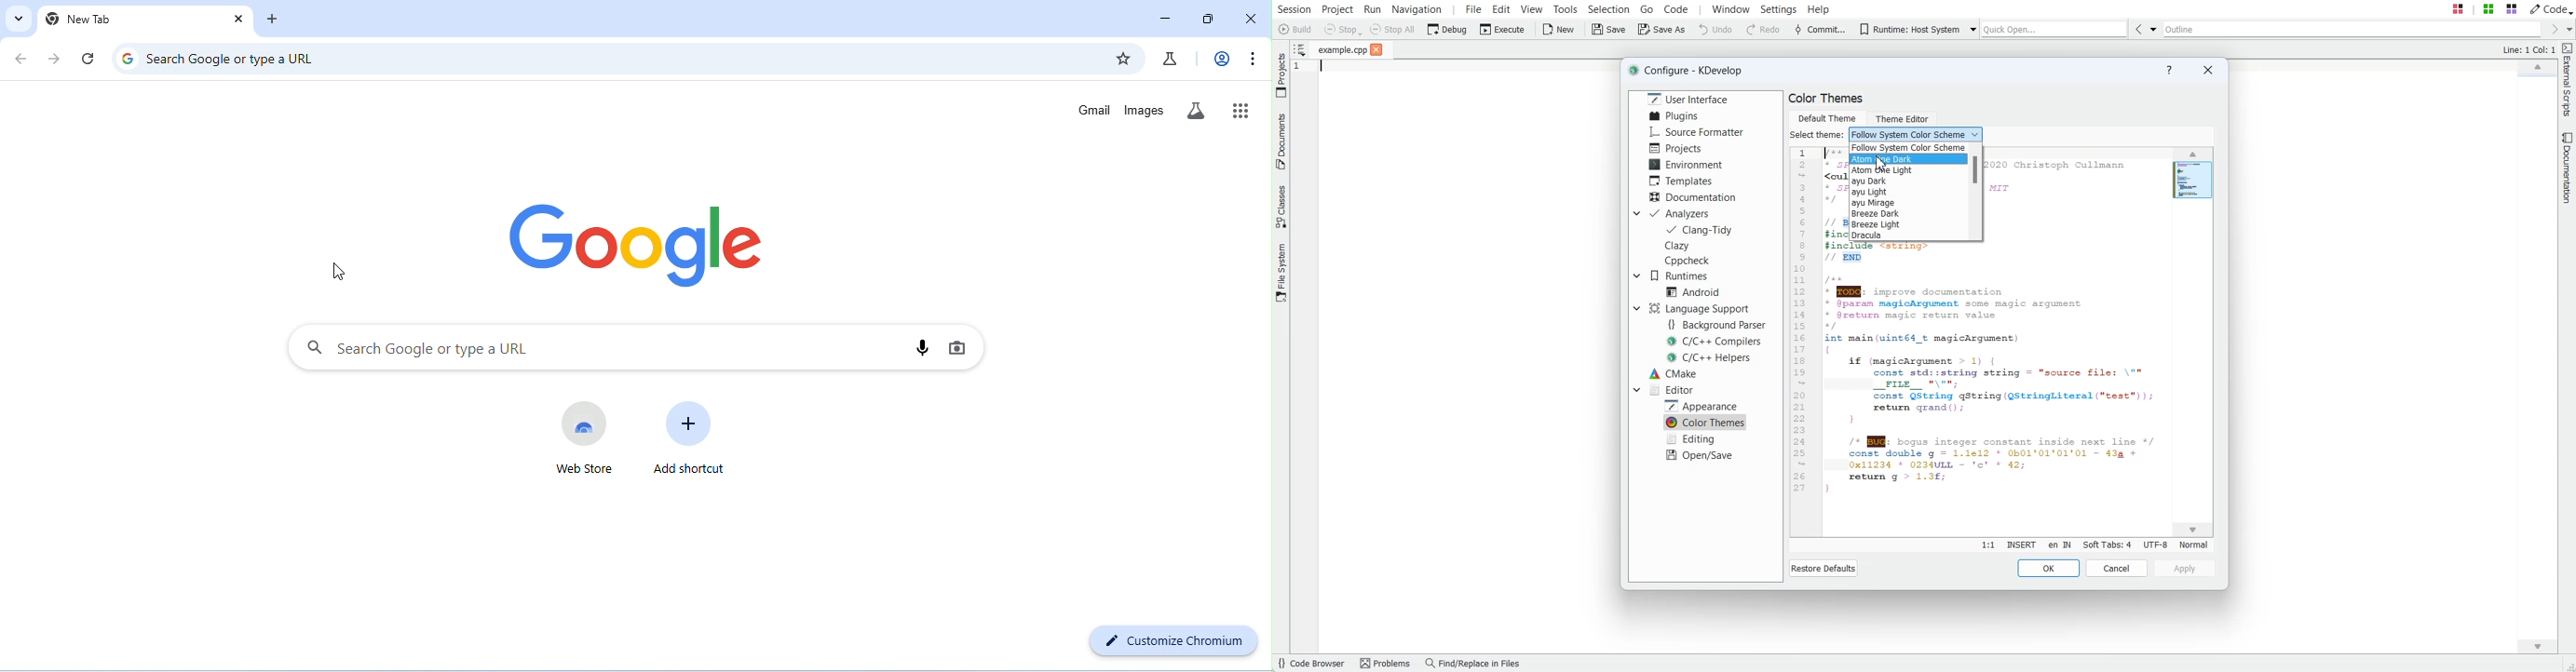 This screenshot has width=2576, height=672. Describe the element at coordinates (1093, 108) in the screenshot. I see `gamil` at that location.